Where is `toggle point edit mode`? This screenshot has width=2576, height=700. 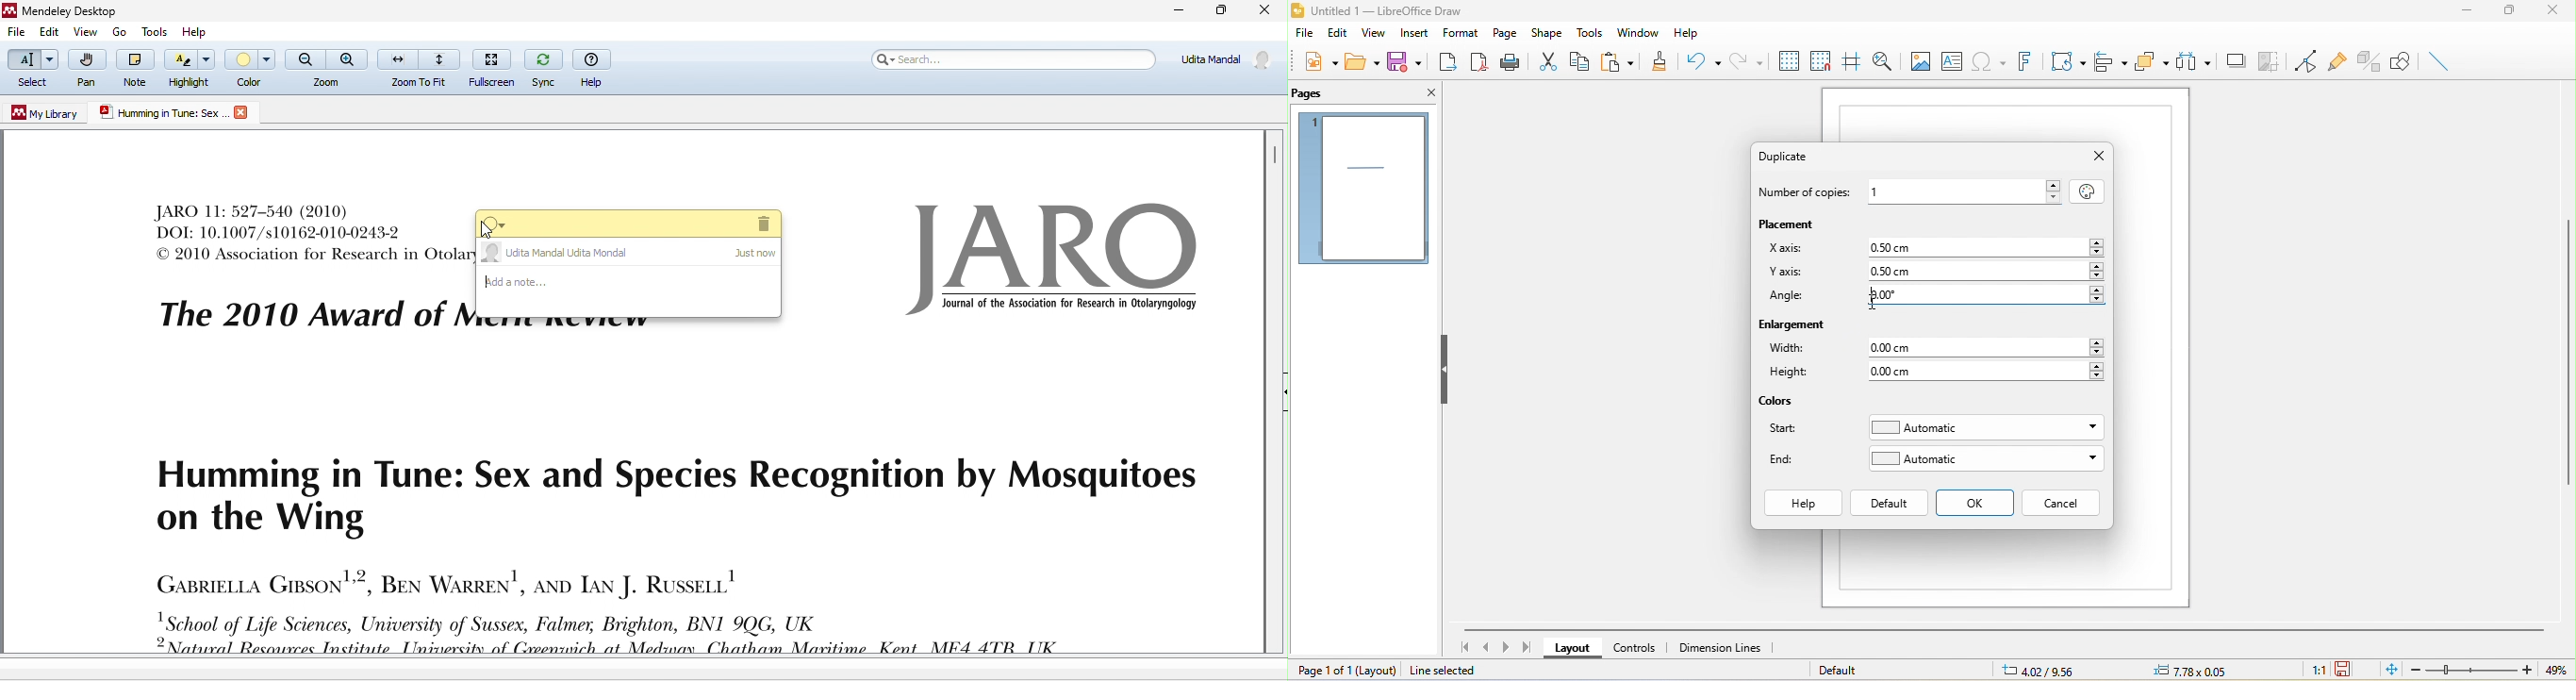 toggle point edit mode is located at coordinates (2301, 58).